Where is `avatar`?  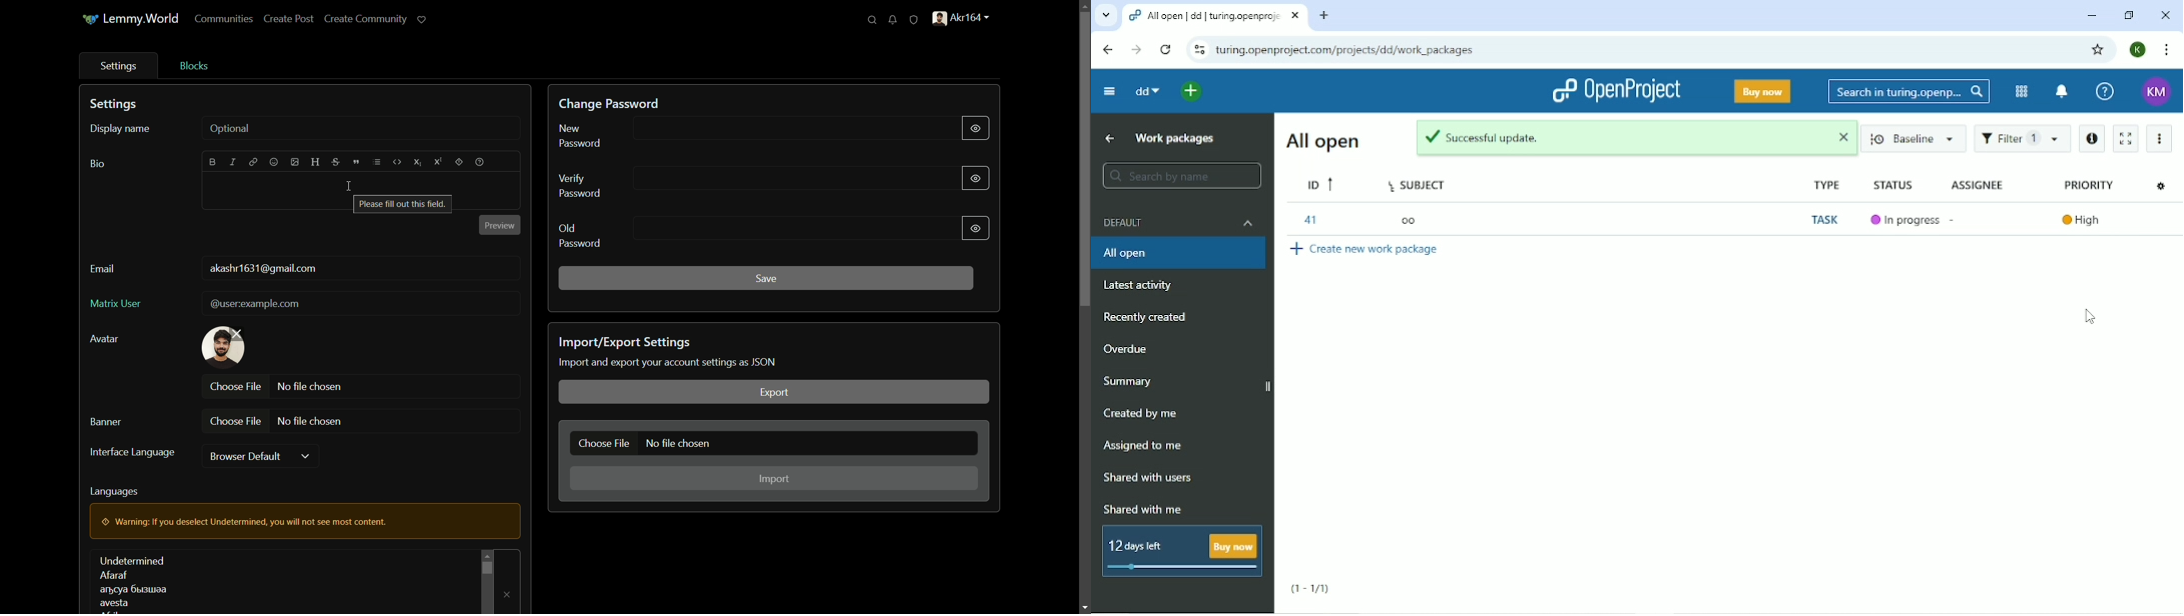
avatar is located at coordinates (103, 339).